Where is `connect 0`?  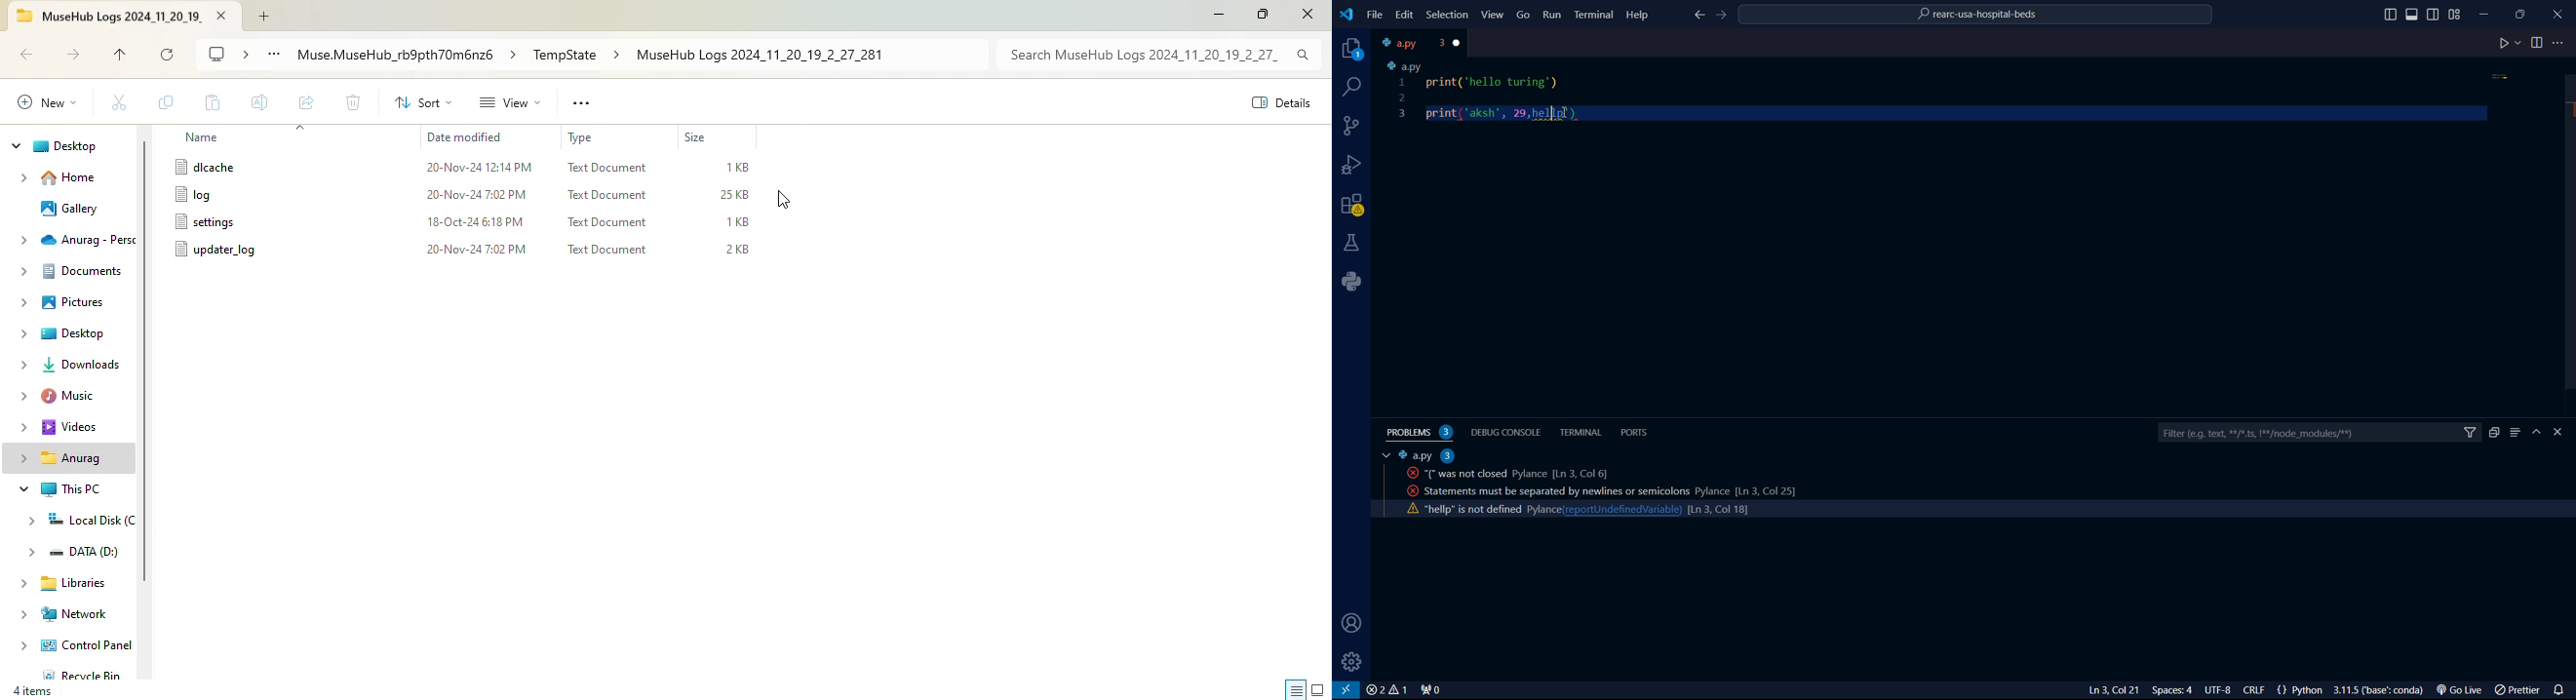 connect 0 is located at coordinates (1432, 690).